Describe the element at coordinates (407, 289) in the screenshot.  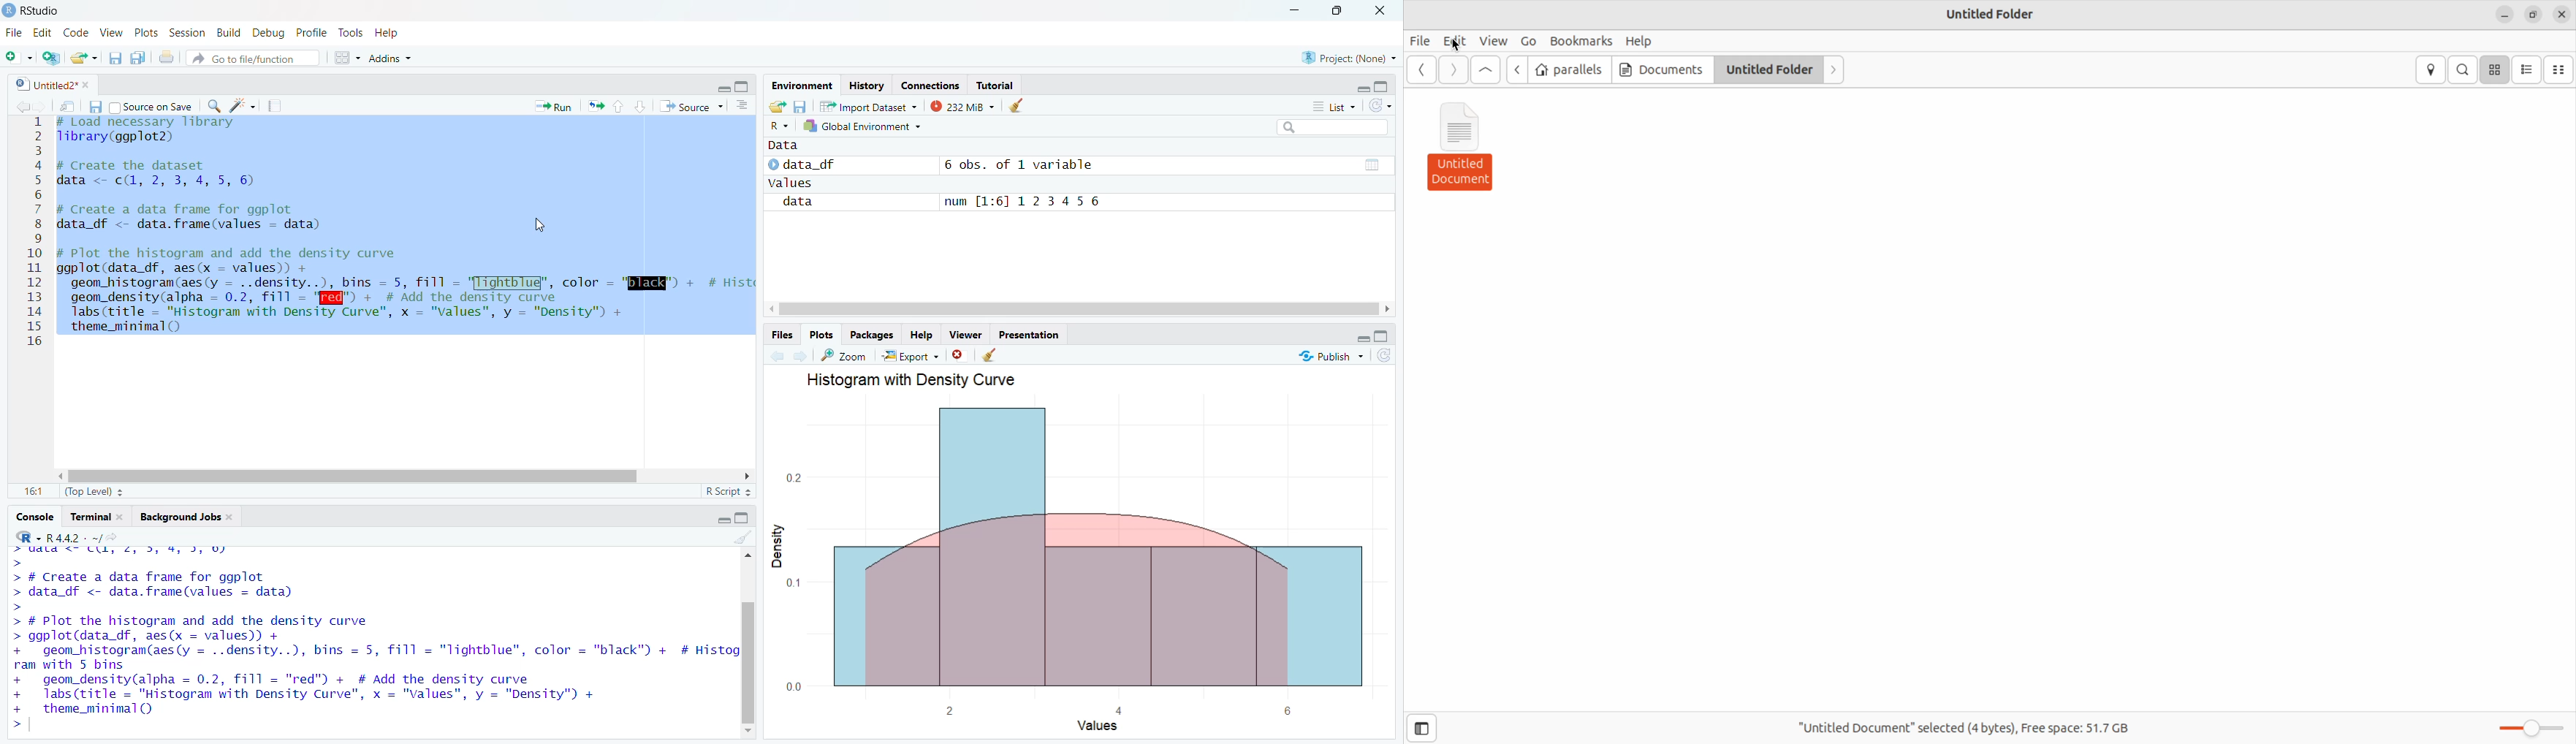
I see `# Plot the histogram and add the density curve
ggplot(data_df, aes(x = values)) +
geom_histogram(aes(y = ..density..), bins = 5, fill = '[ightbIug", color - "QUEER" + # Hist
geom_density(alpha = 0.2, fill = '[@@") + # Add the density curve
Tabs (title = "Histogram with Density Curve", x = "Values", y = "Density") +
theme_minimal()` at that location.